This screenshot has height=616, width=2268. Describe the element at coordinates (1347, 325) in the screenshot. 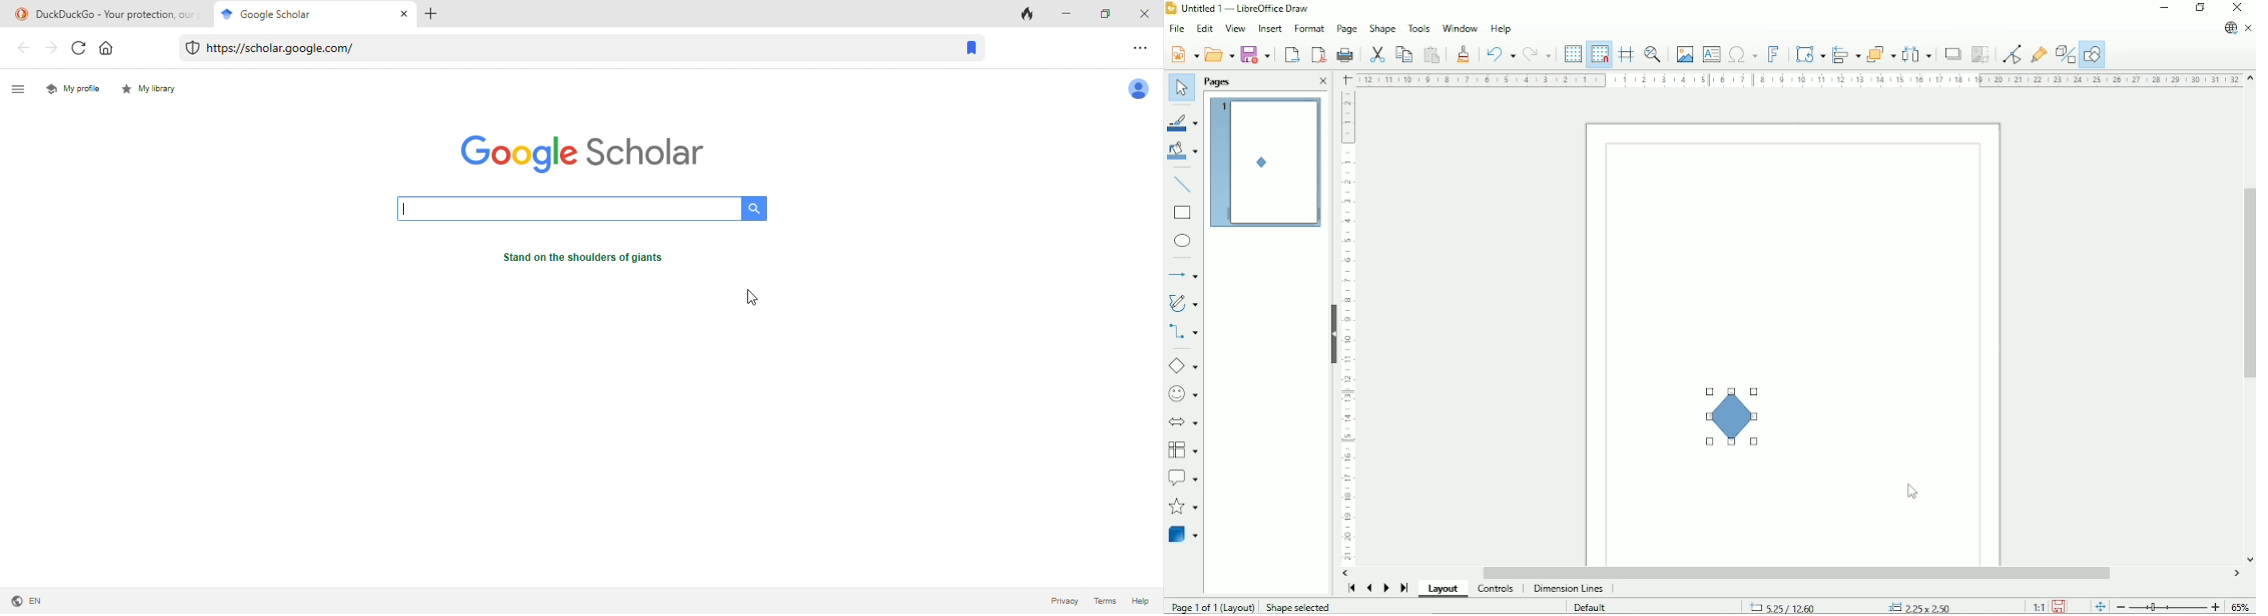

I see `Vertical scale` at that location.